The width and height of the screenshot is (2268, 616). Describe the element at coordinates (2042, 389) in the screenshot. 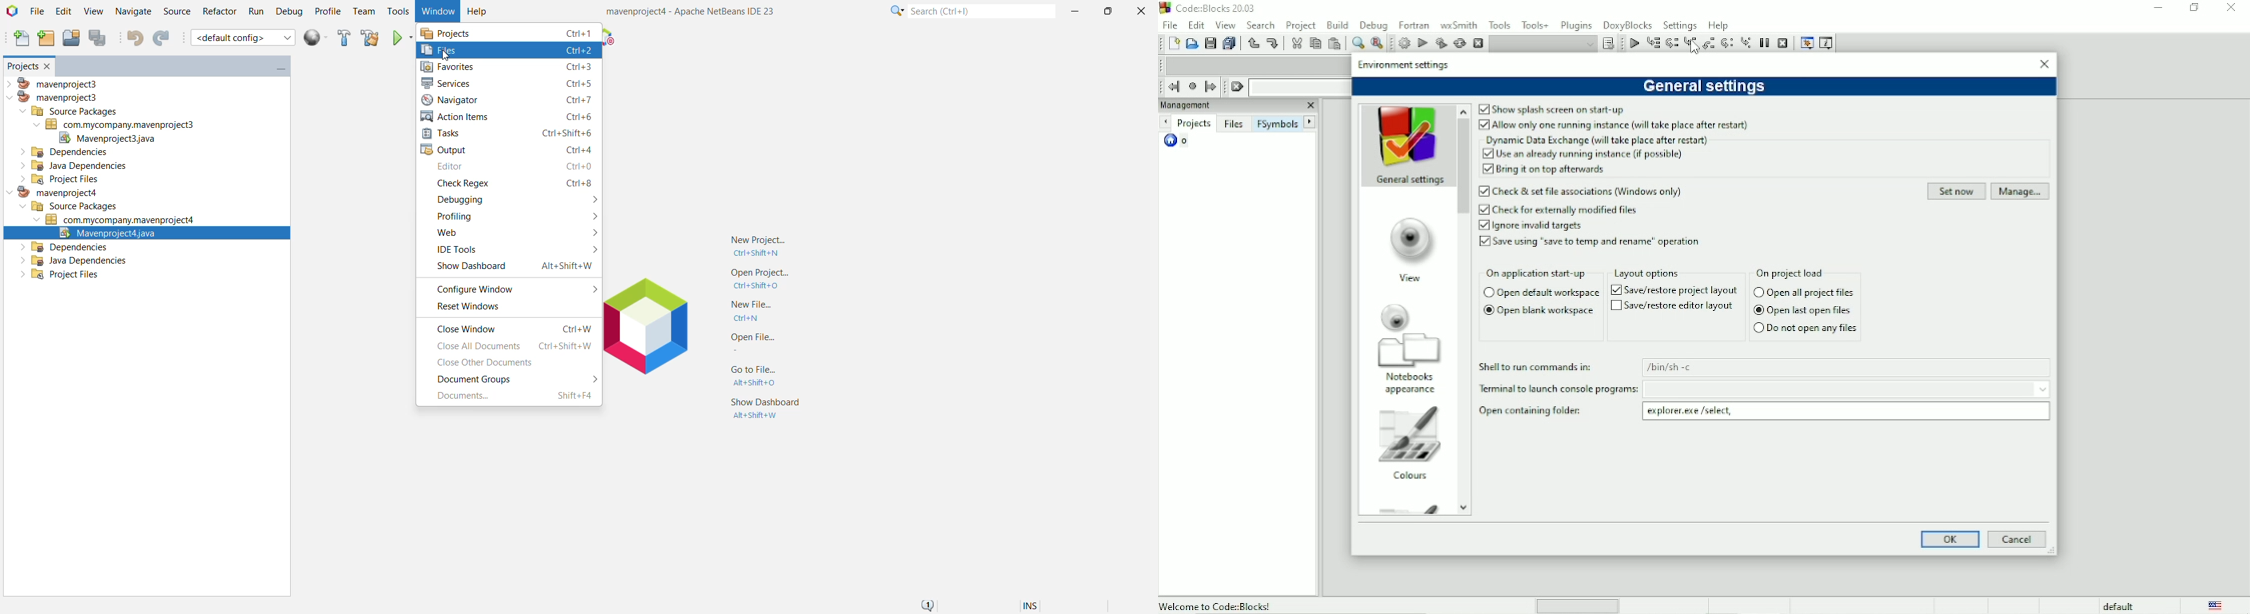

I see `dropdown` at that location.